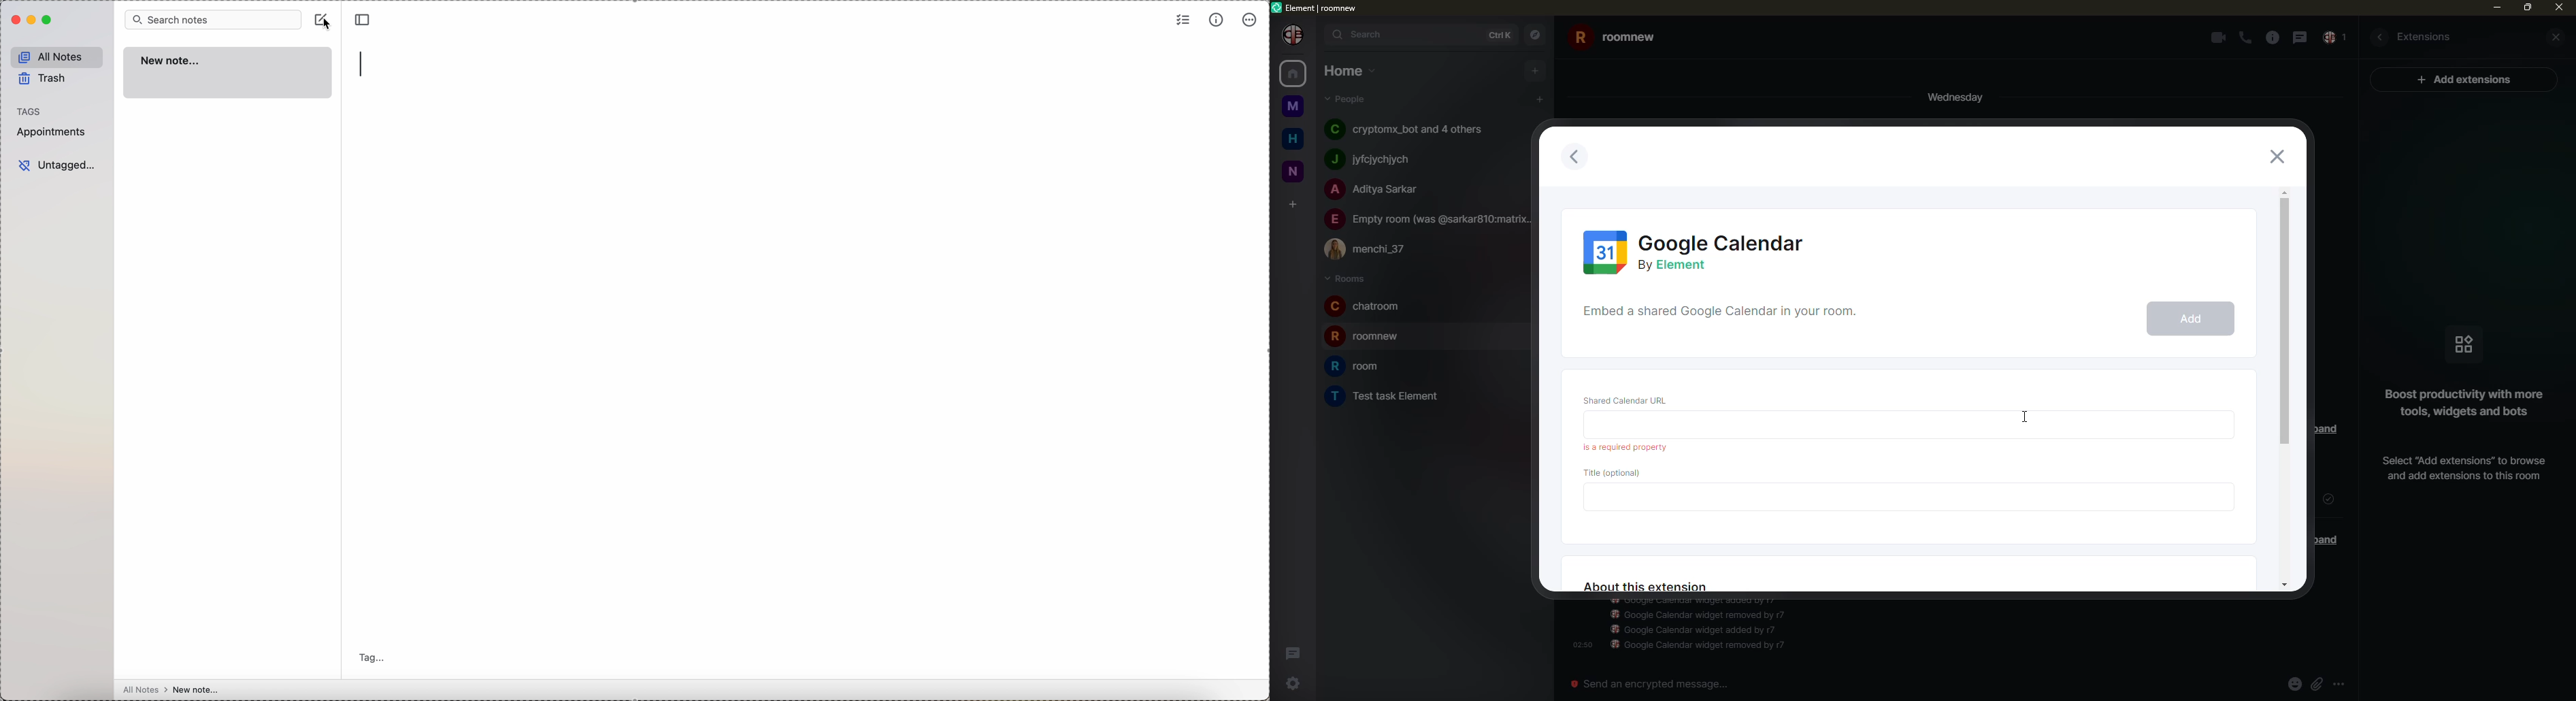 The width and height of the screenshot is (2576, 728). Describe the element at coordinates (1617, 472) in the screenshot. I see `title` at that location.